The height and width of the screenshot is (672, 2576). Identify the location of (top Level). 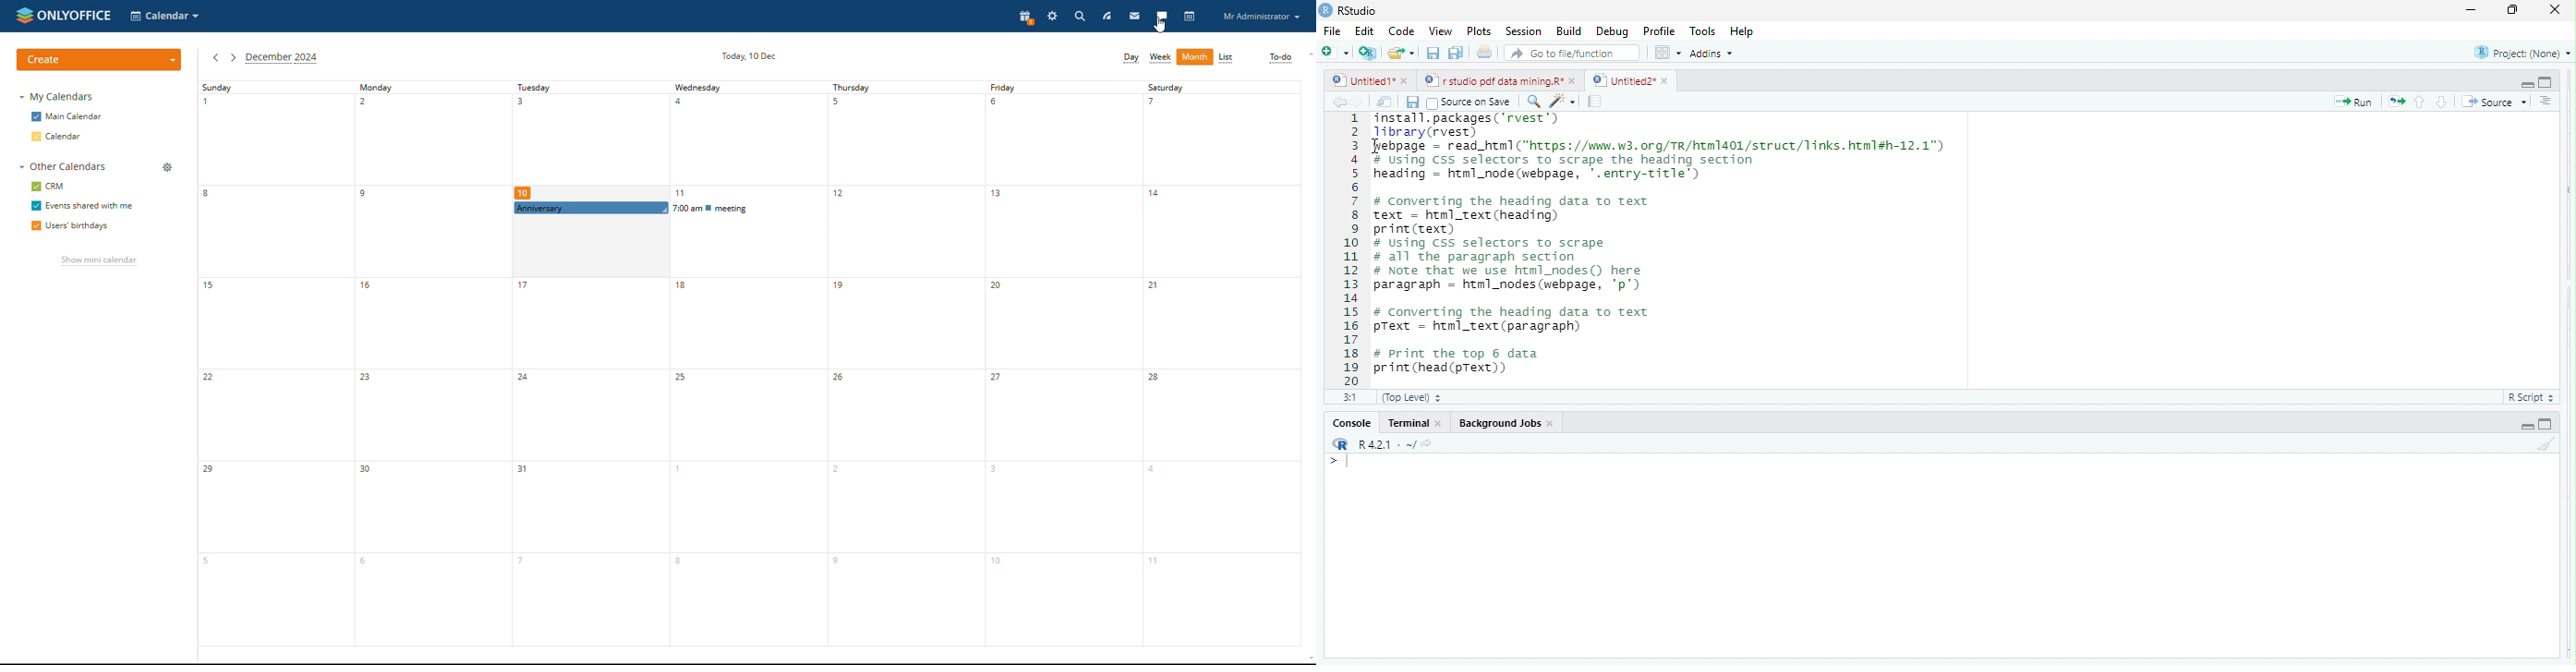
(1412, 397).